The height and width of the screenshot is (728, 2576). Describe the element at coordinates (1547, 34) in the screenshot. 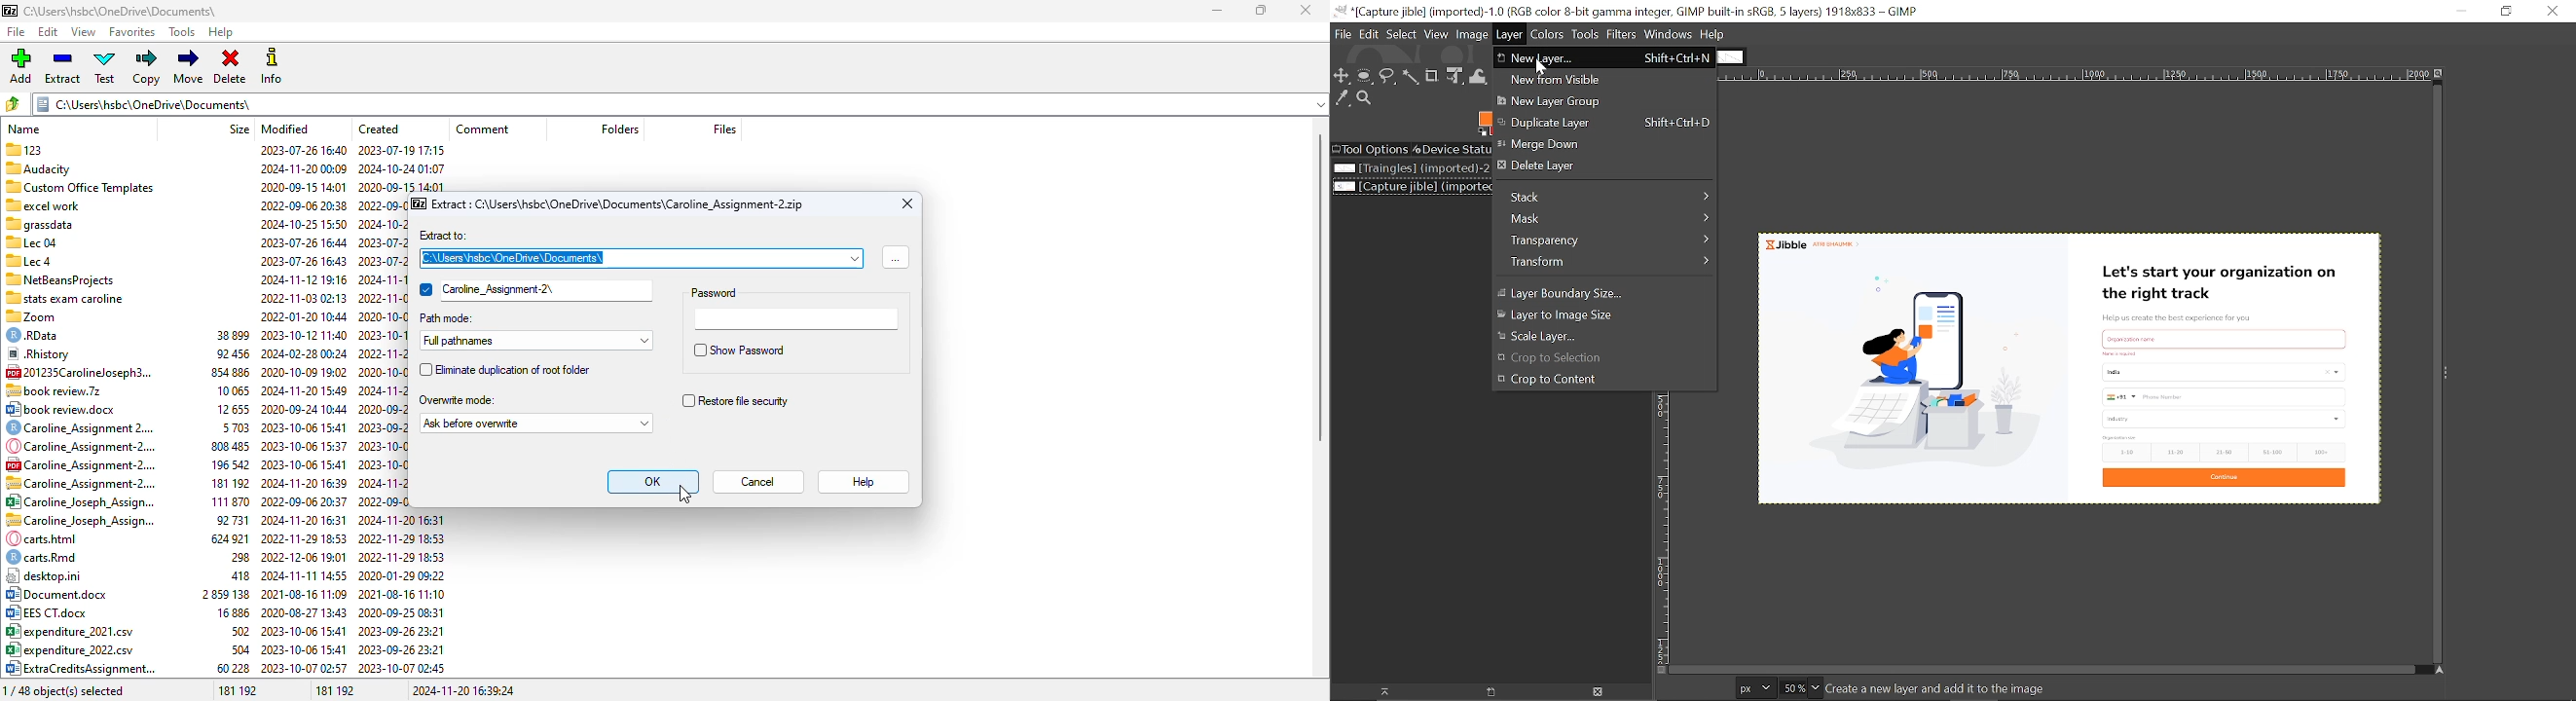

I see `Colors` at that location.